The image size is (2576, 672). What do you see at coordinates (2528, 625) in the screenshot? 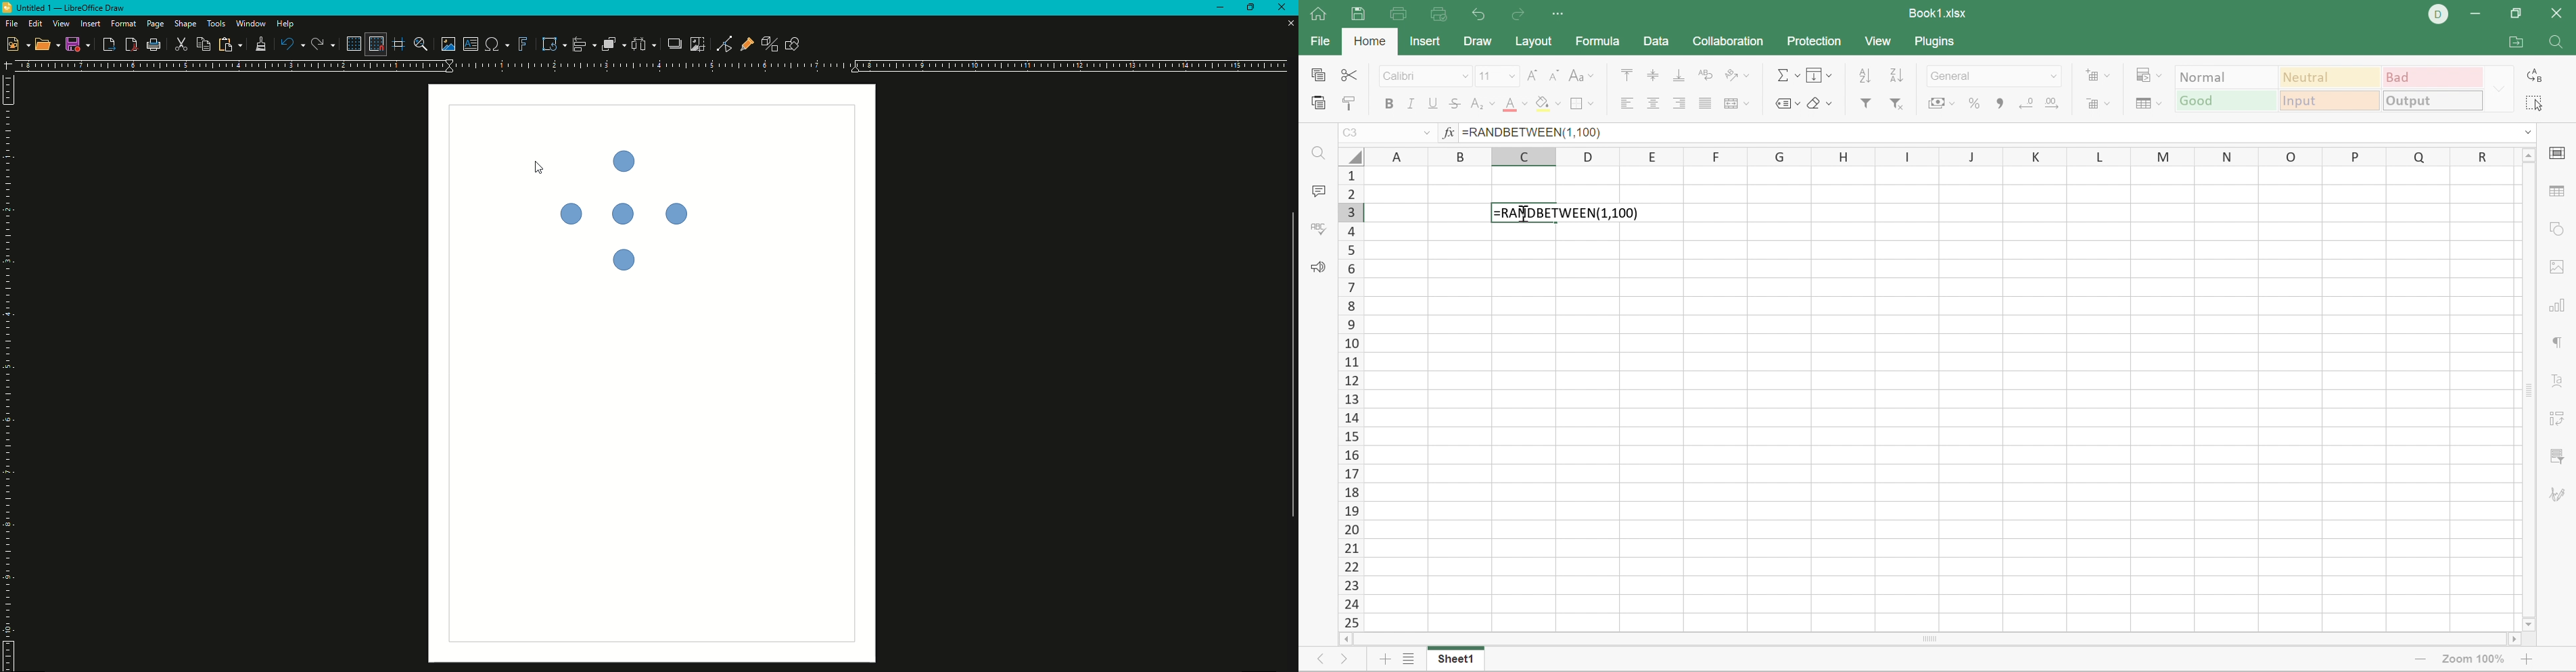
I see `Scroll Down` at bounding box center [2528, 625].